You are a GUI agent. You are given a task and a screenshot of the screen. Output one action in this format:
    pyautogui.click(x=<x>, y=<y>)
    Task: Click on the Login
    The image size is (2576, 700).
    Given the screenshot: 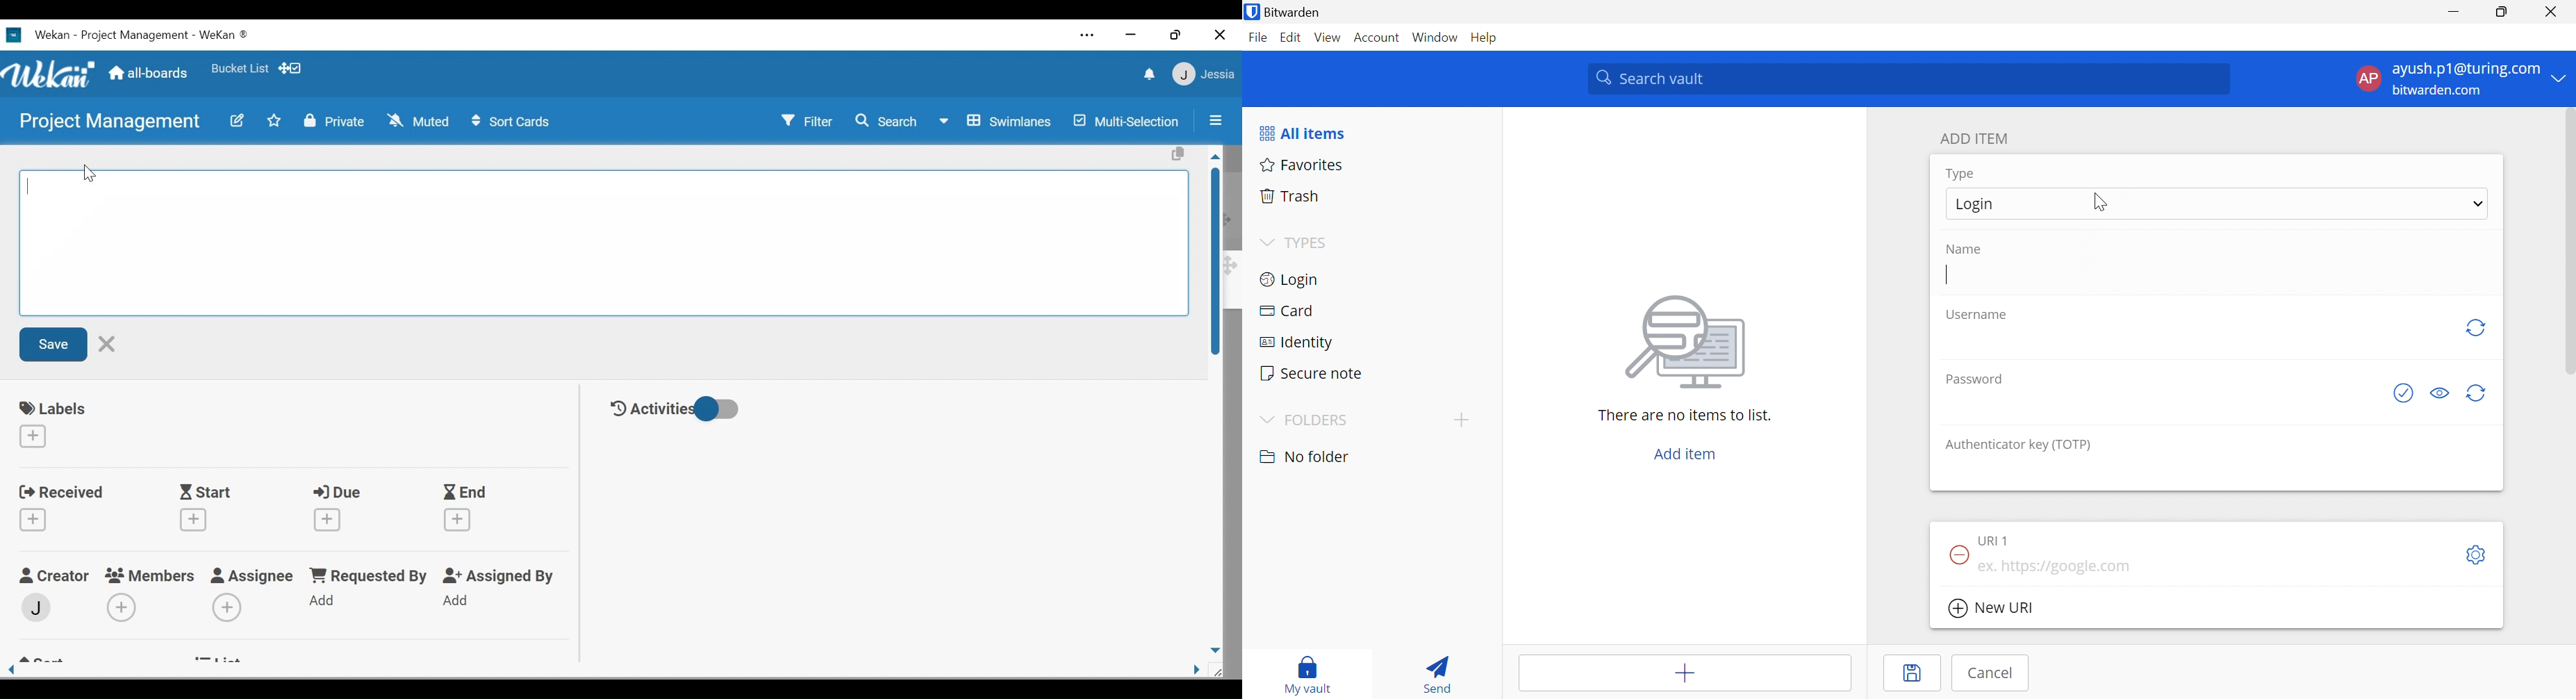 What is the action you would take?
    pyautogui.click(x=1368, y=279)
    